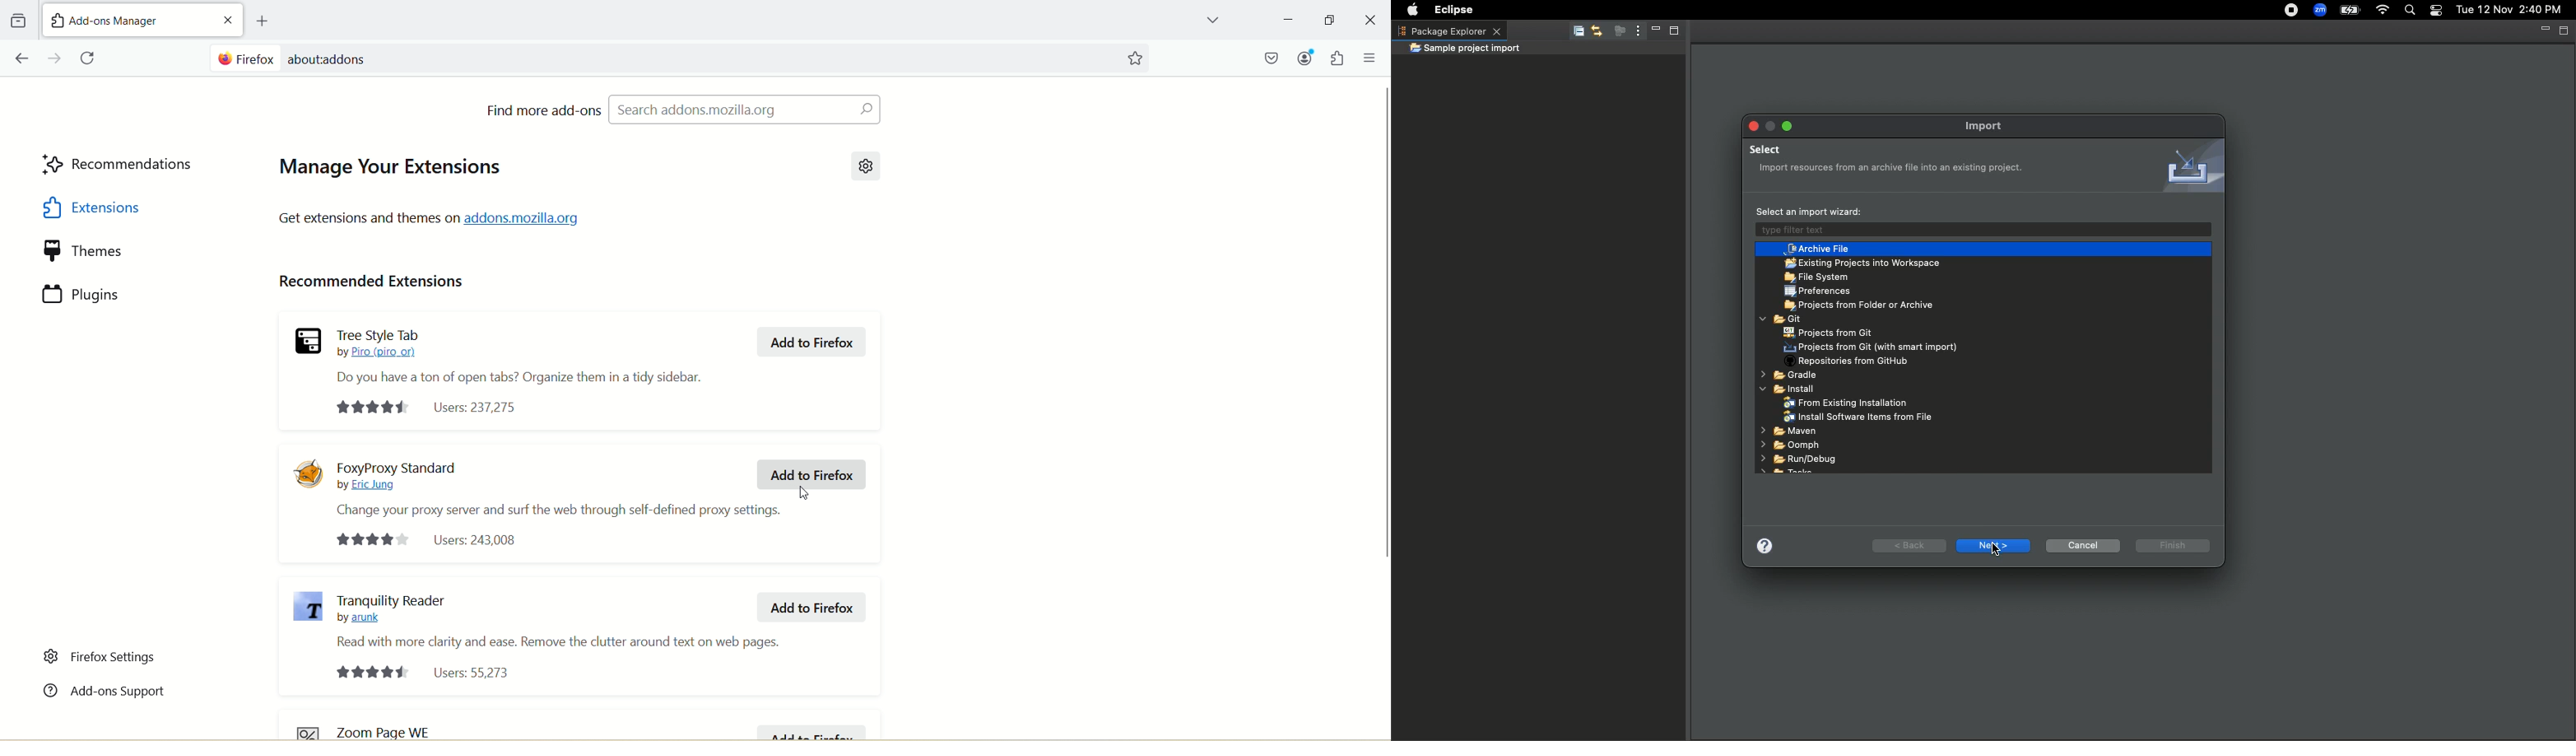 The width and height of the screenshot is (2576, 756). I want to click on Minimize, so click(1651, 32).